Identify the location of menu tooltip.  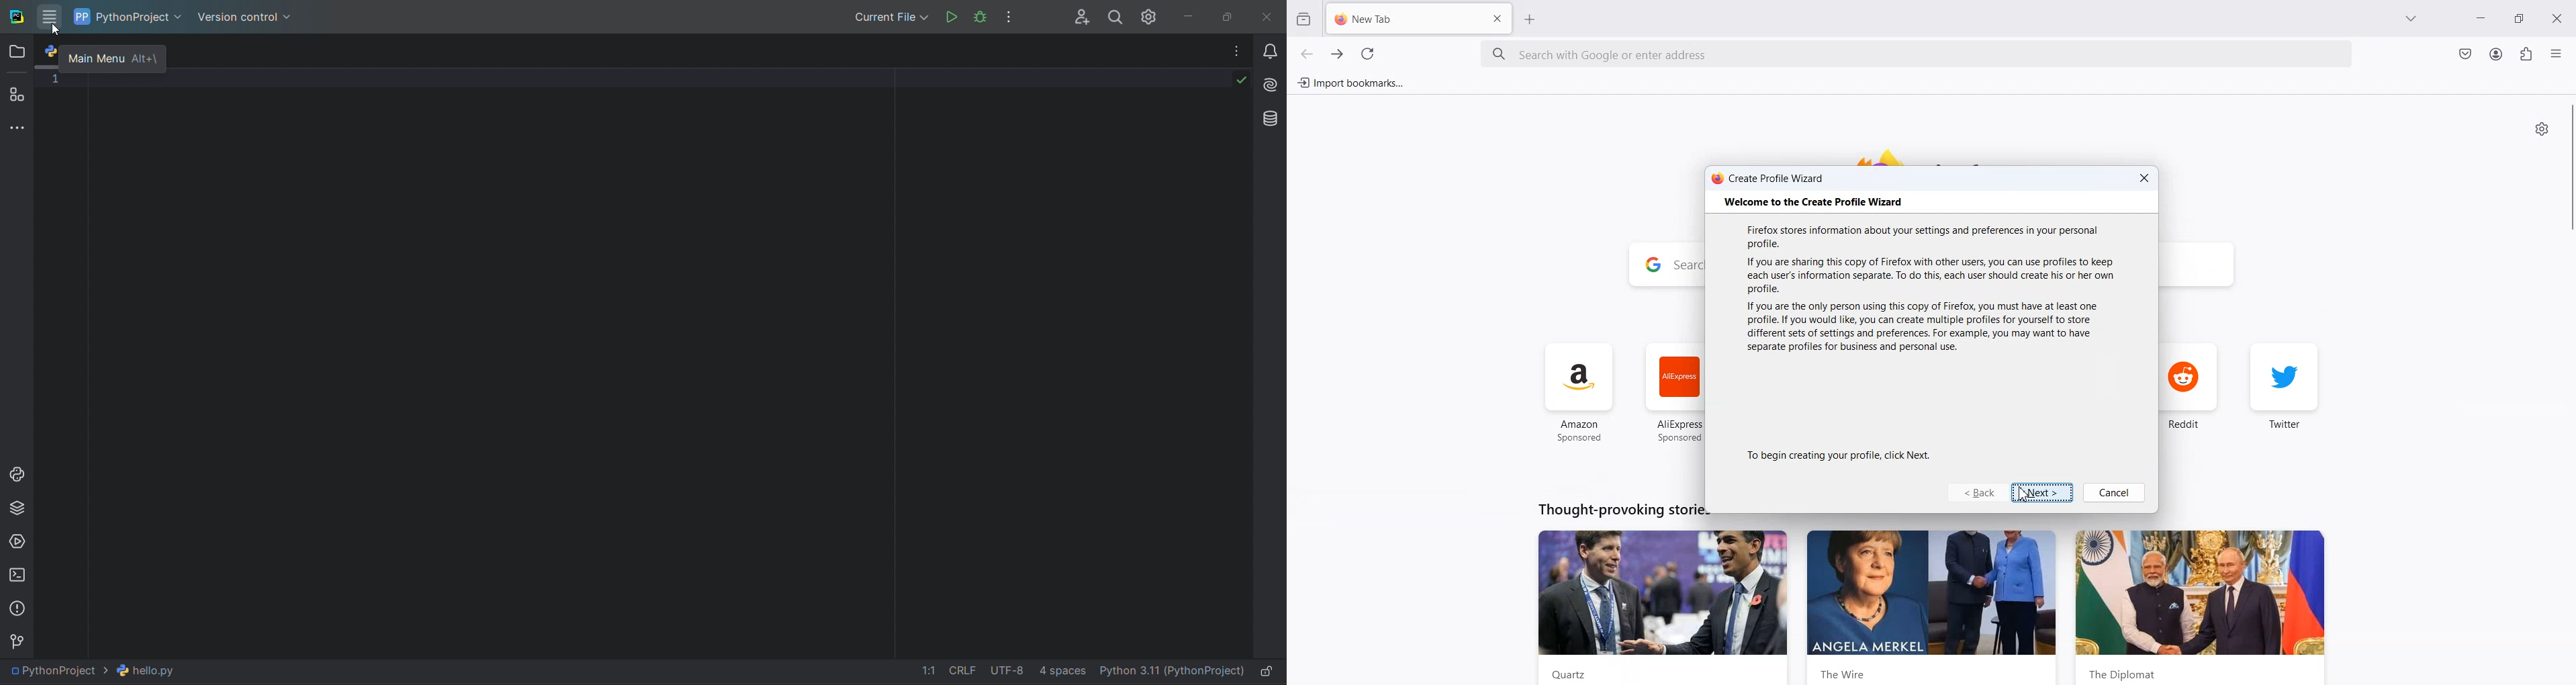
(114, 59).